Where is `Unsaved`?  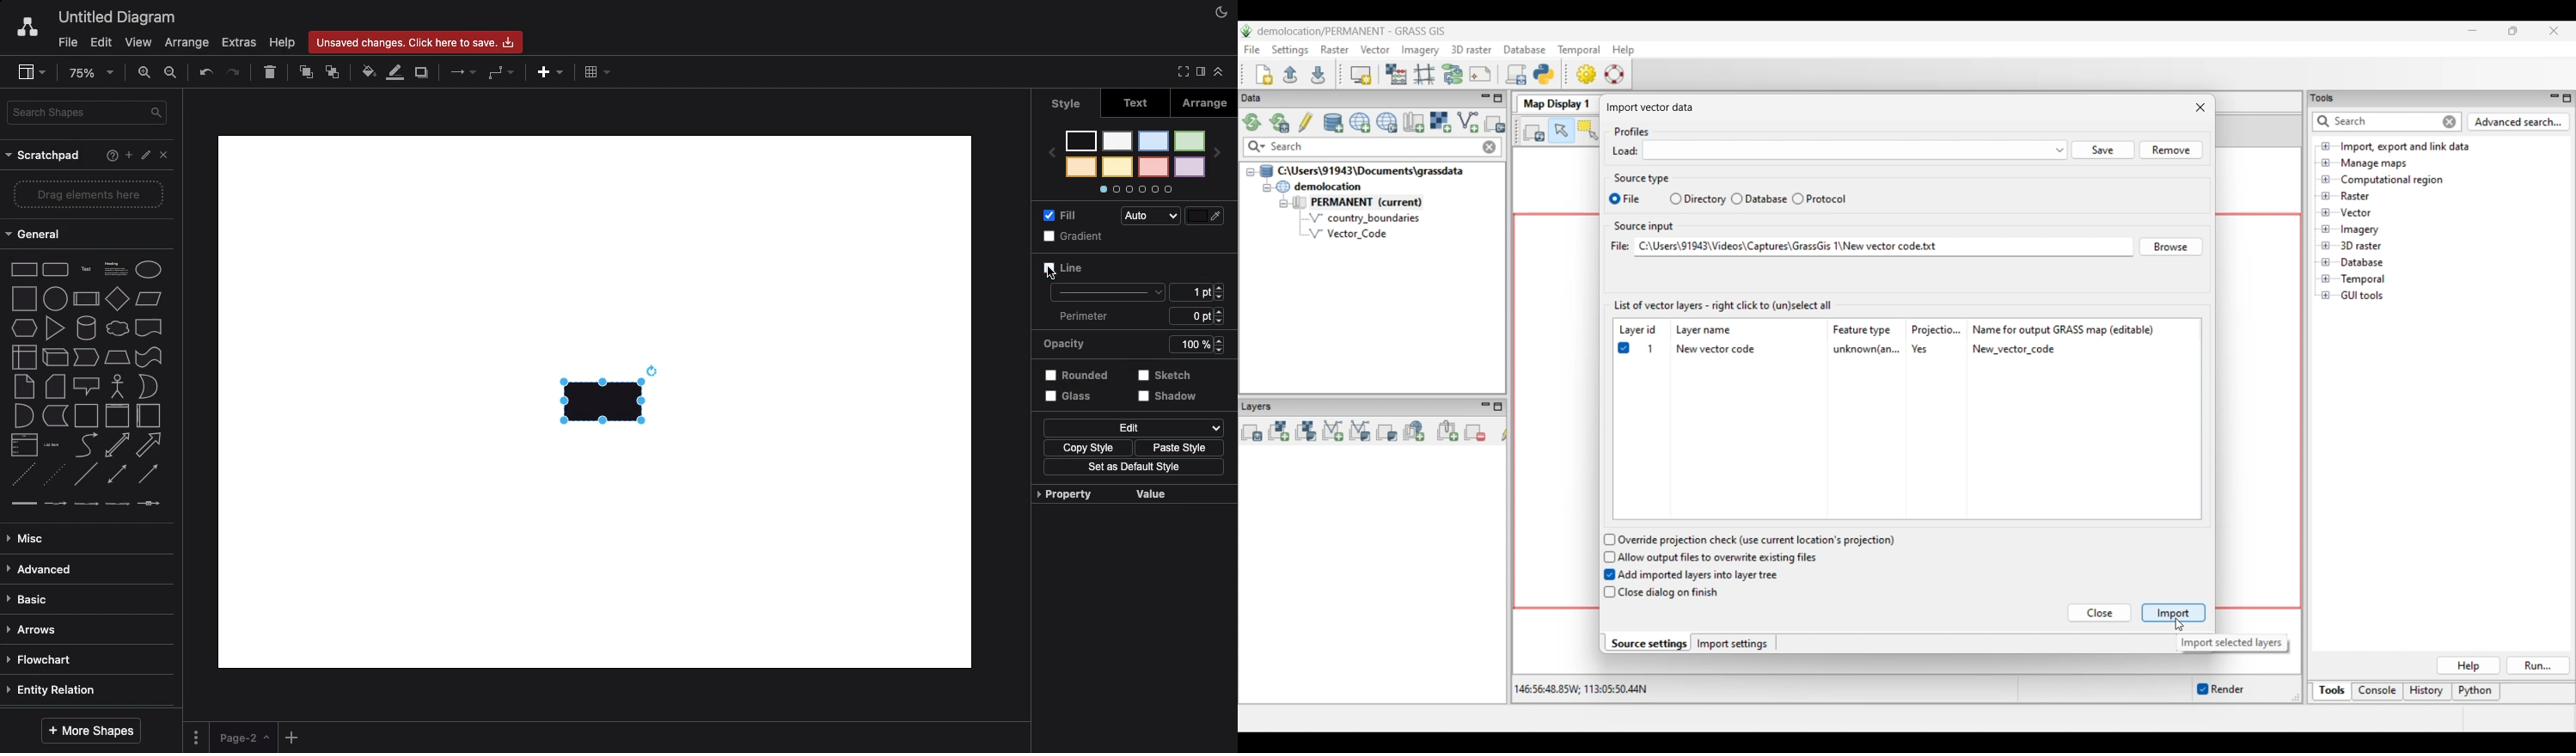 Unsaved is located at coordinates (416, 44).